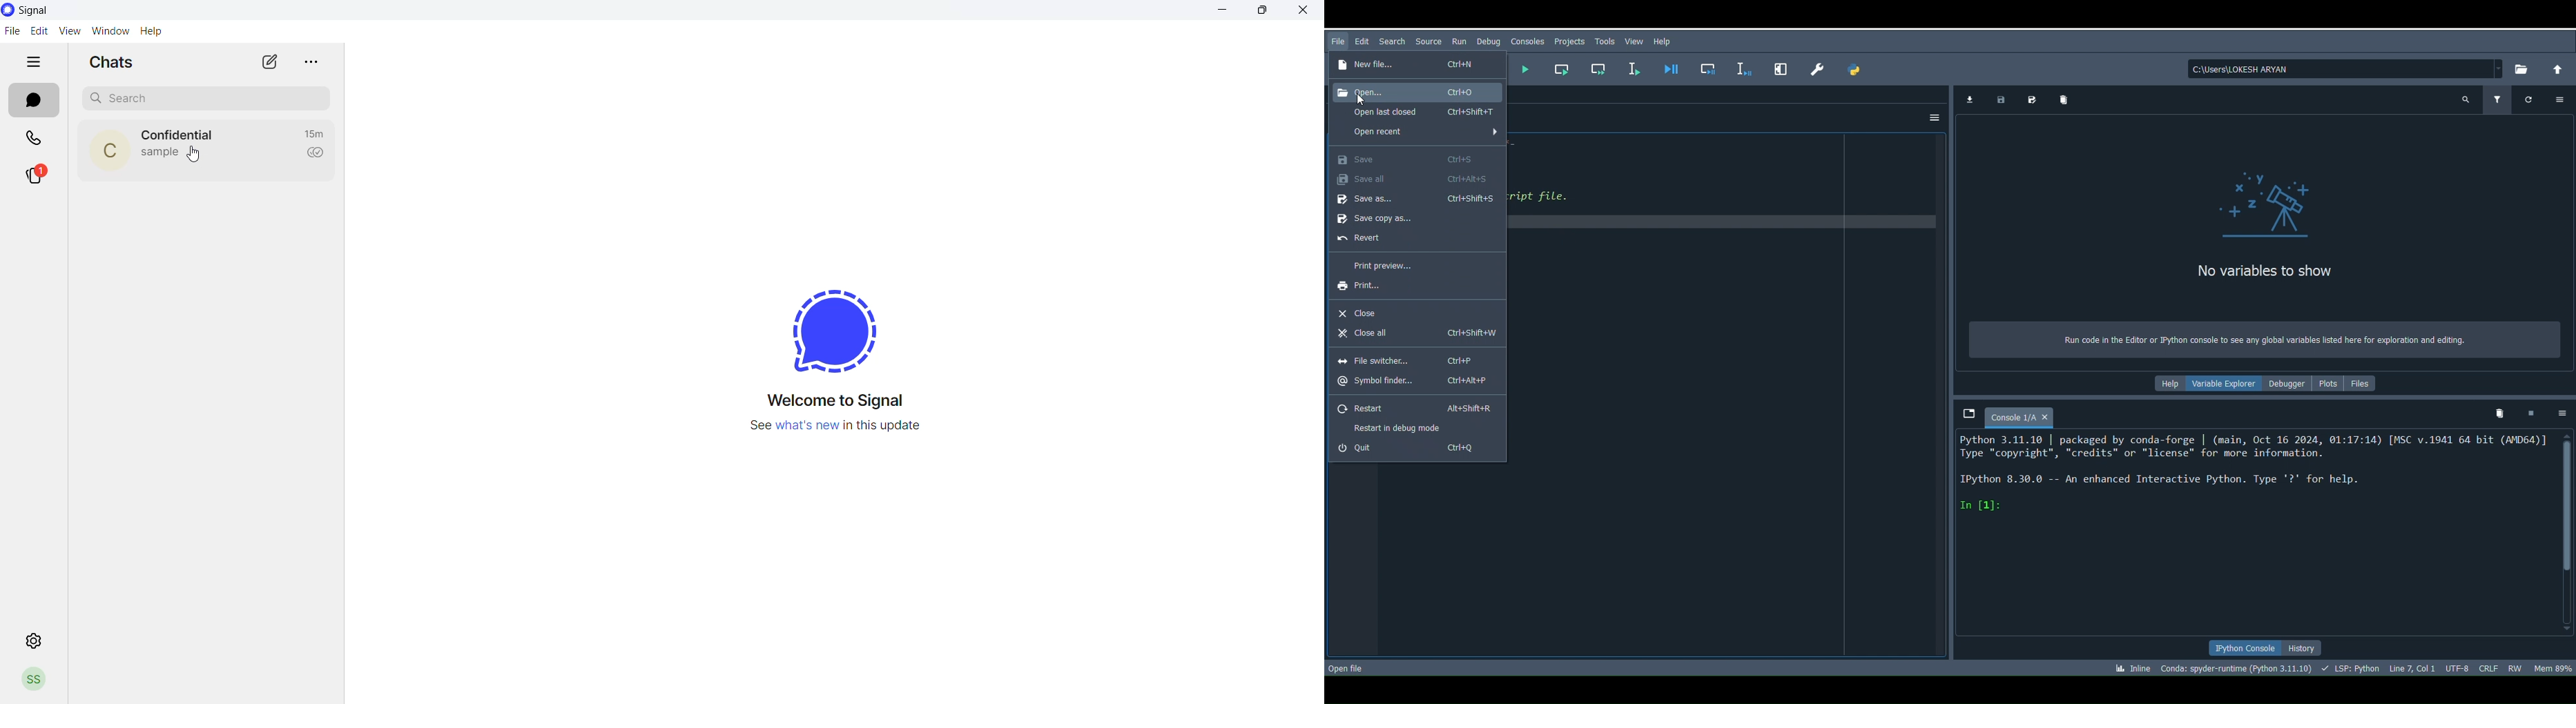 The image size is (2576, 728). I want to click on Restart in debug mode, so click(1404, 426).